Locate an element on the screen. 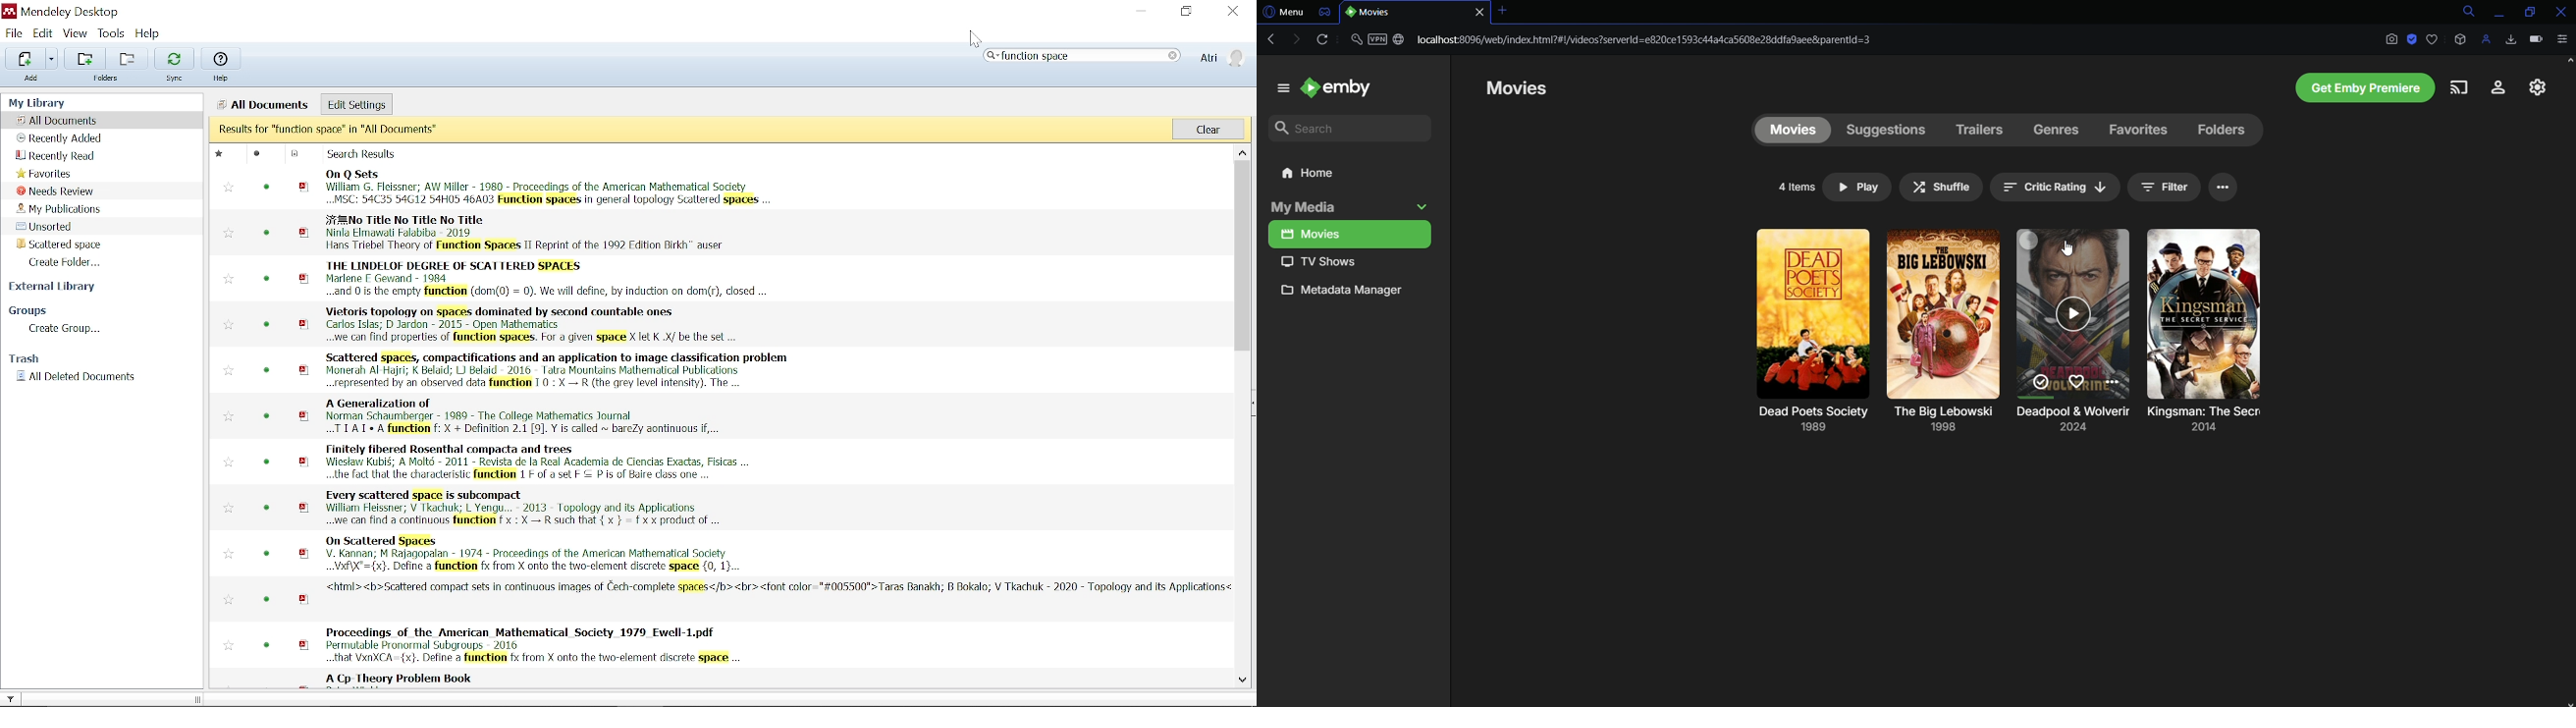  Add to favorite is located at coordinates (229, 509).